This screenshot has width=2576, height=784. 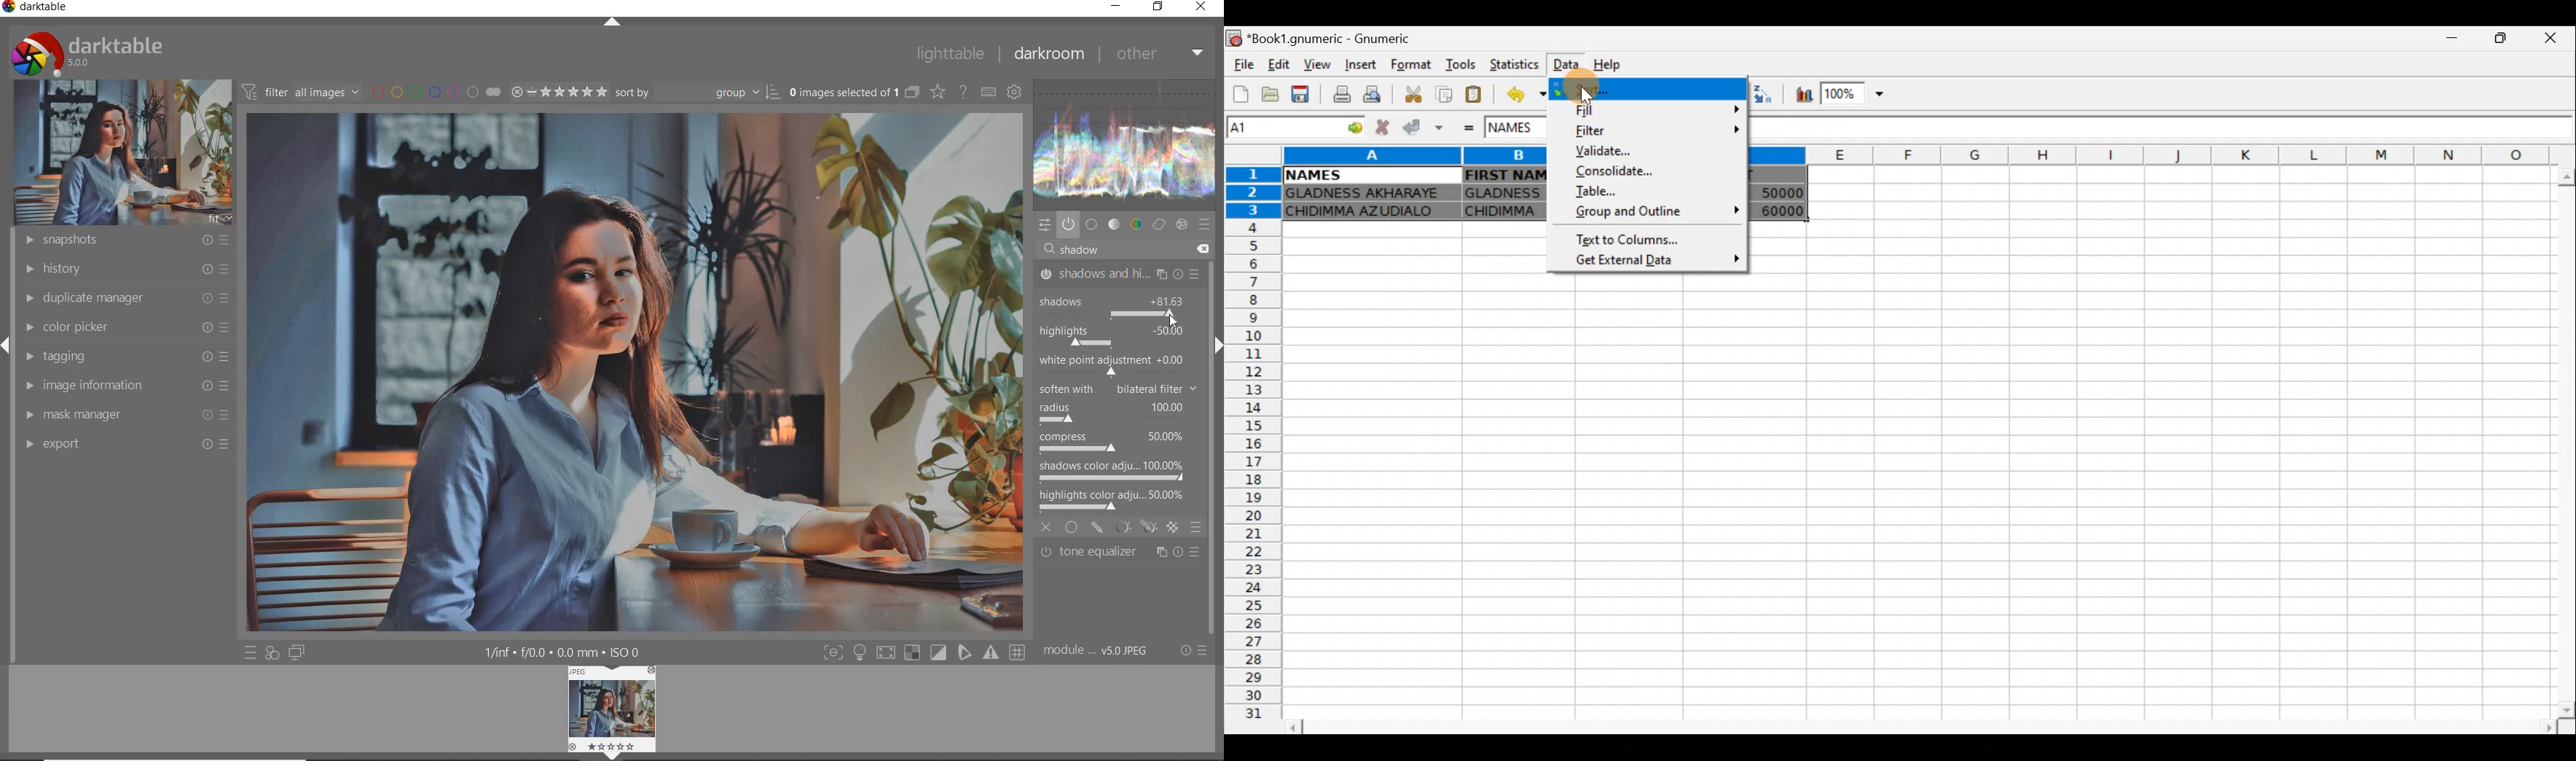 I want to click on display information, so click(x=564, y=651).